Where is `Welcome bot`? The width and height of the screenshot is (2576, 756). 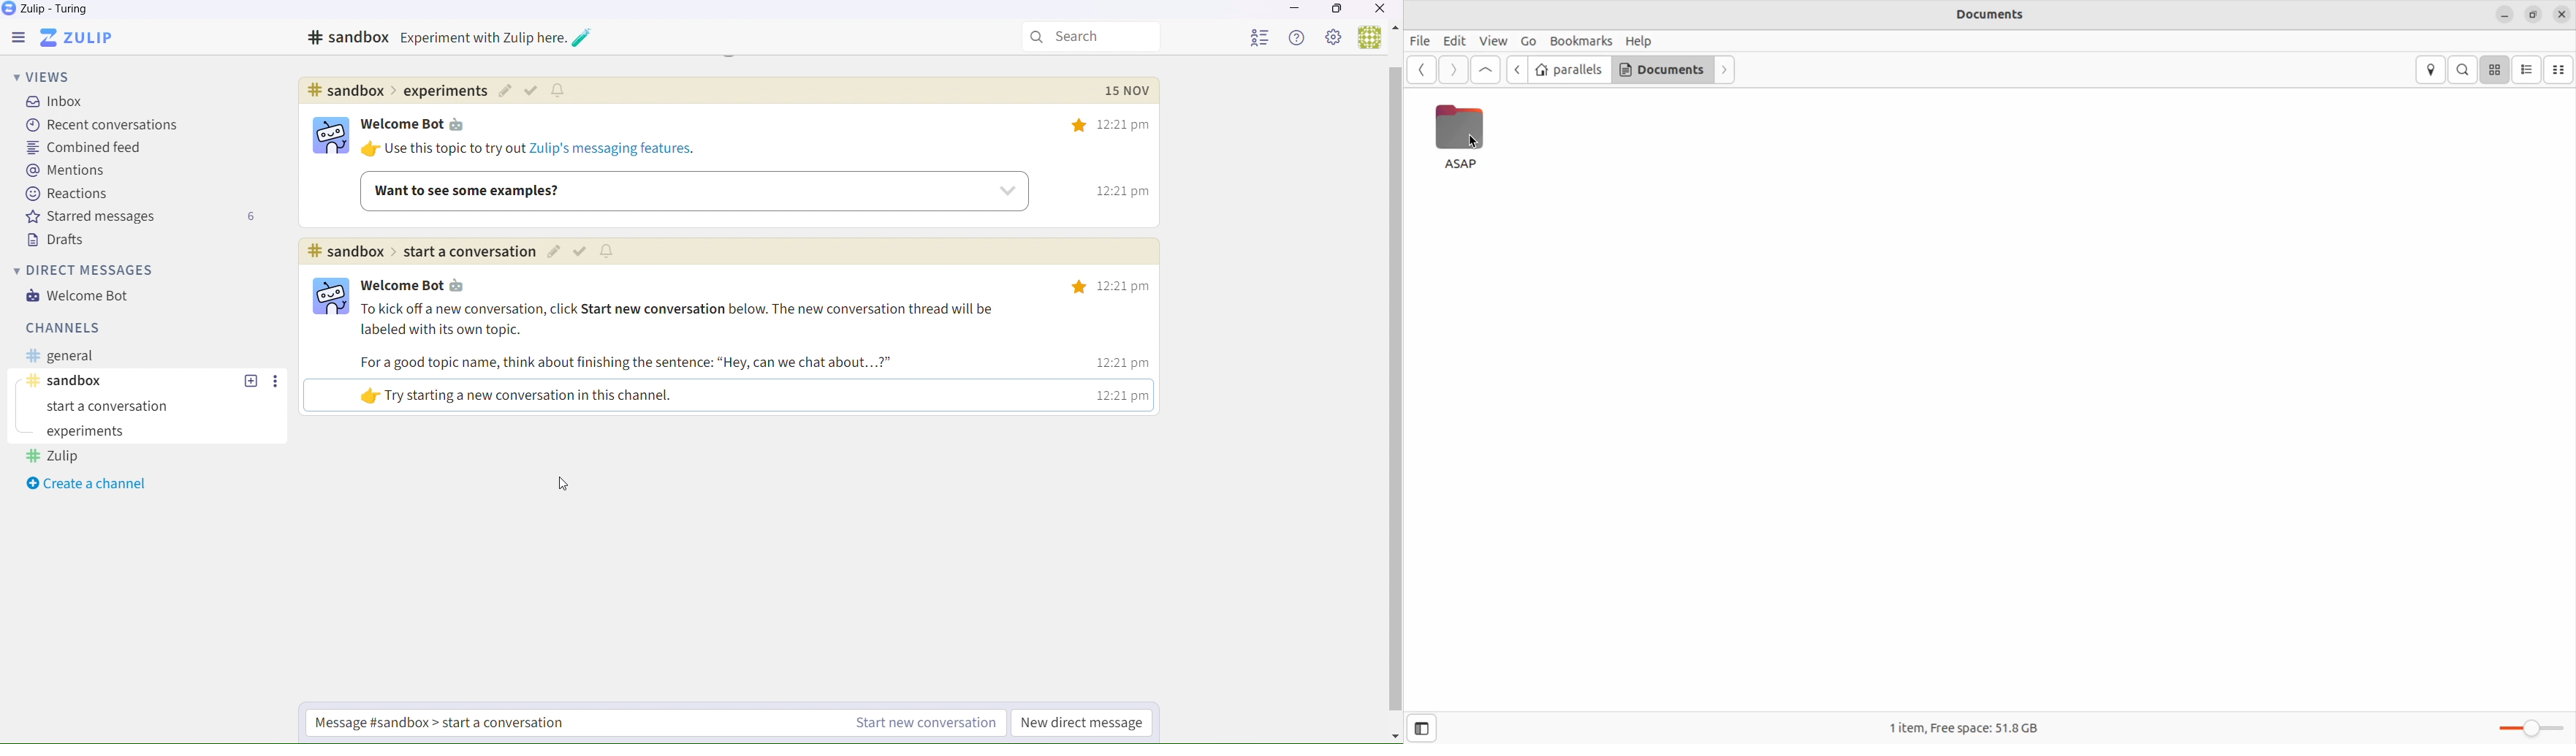 Welcome bot is located at coordinates (86, 299).